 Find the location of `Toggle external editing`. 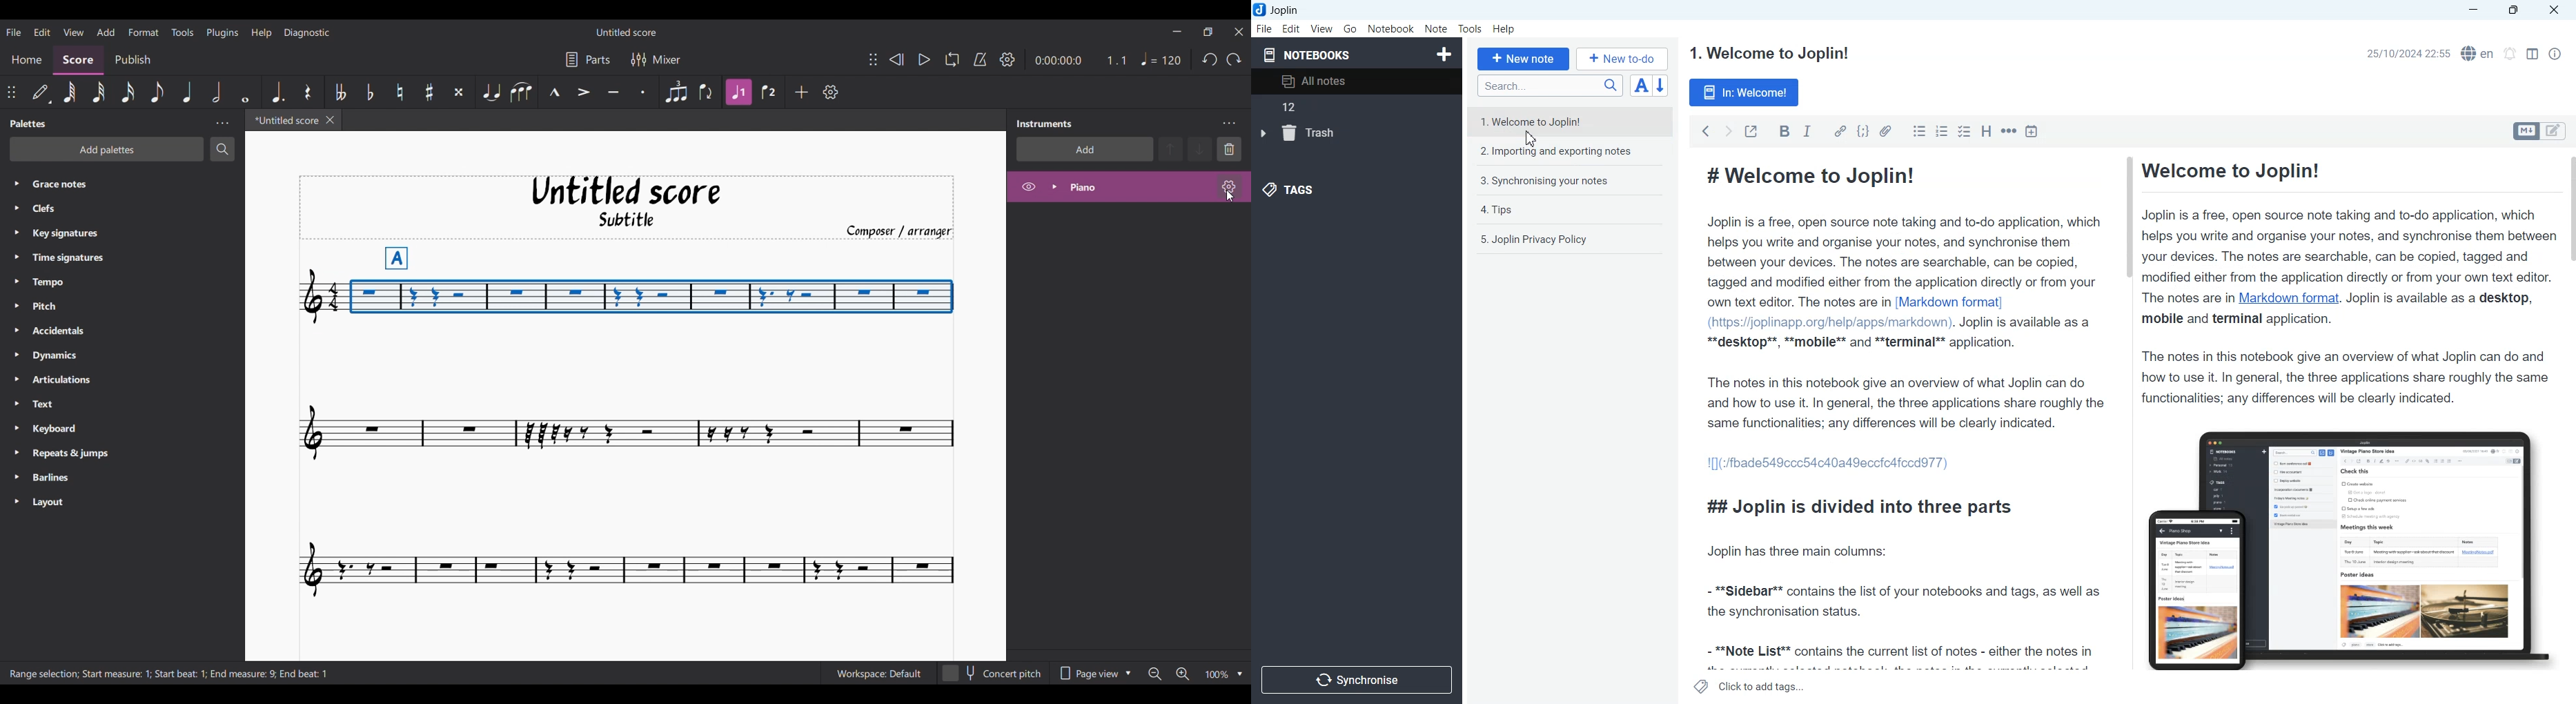

Toggle external editing is located at coordinates (1751, 130).